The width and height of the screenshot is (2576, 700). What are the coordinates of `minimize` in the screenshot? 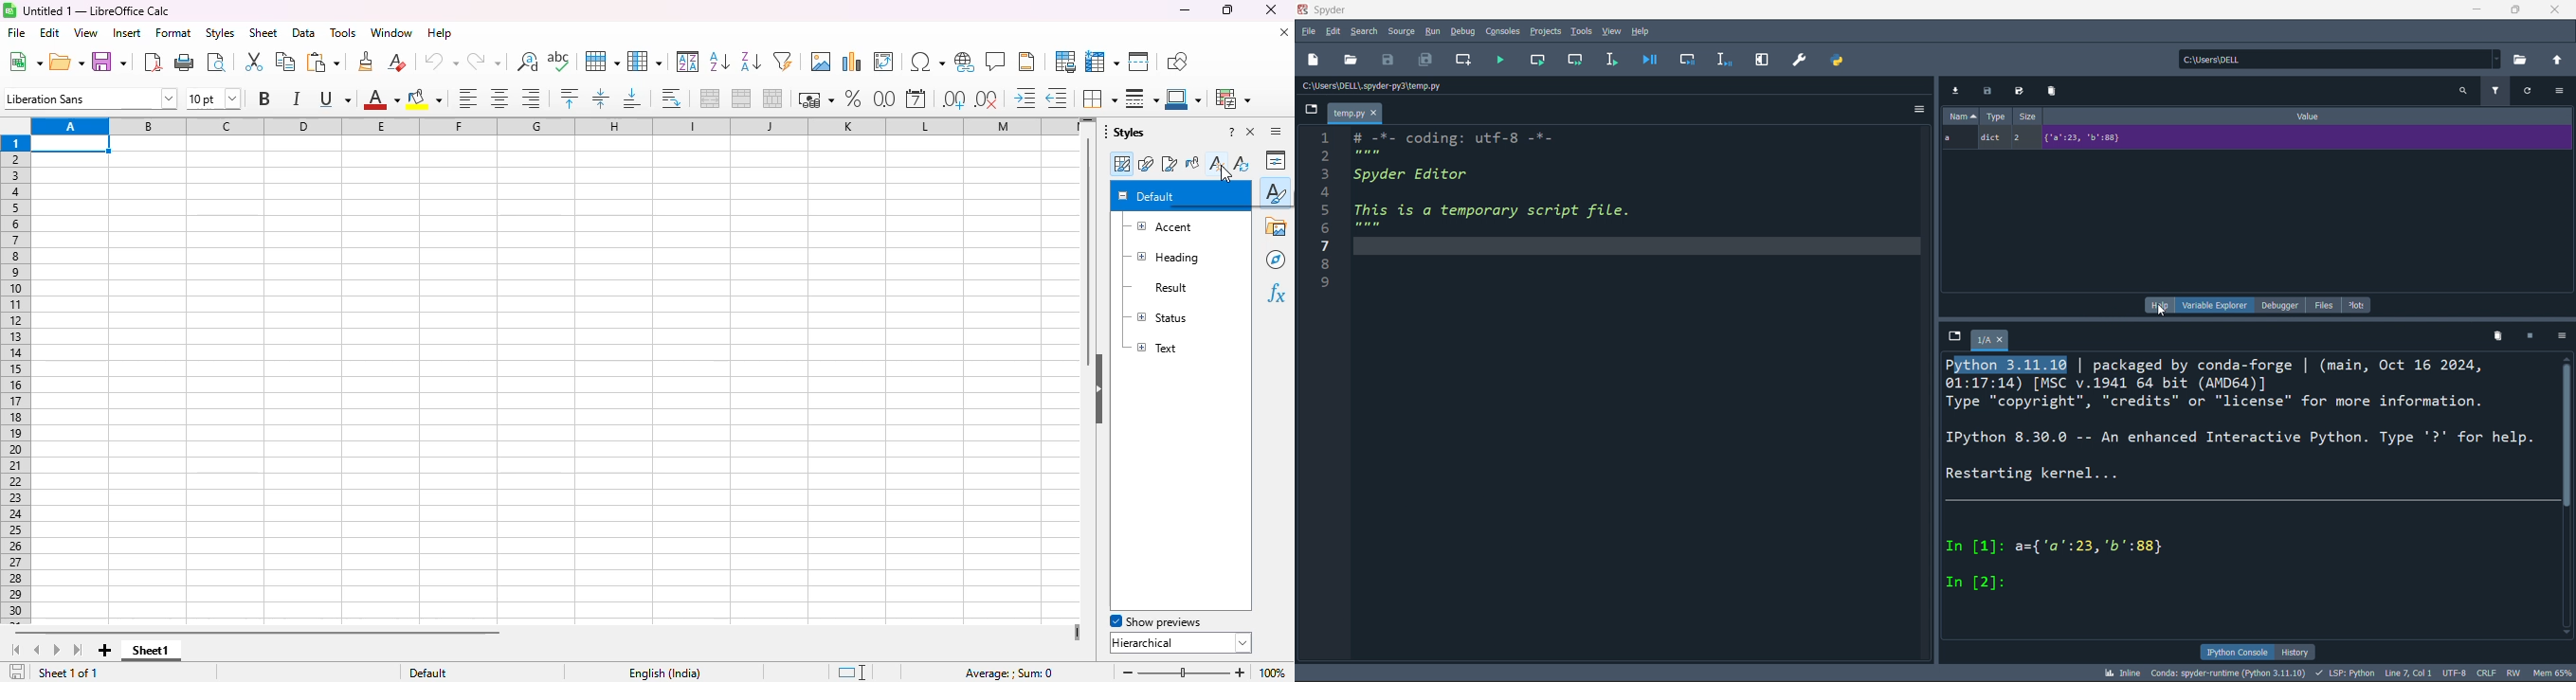 It's located at (2474, 11).